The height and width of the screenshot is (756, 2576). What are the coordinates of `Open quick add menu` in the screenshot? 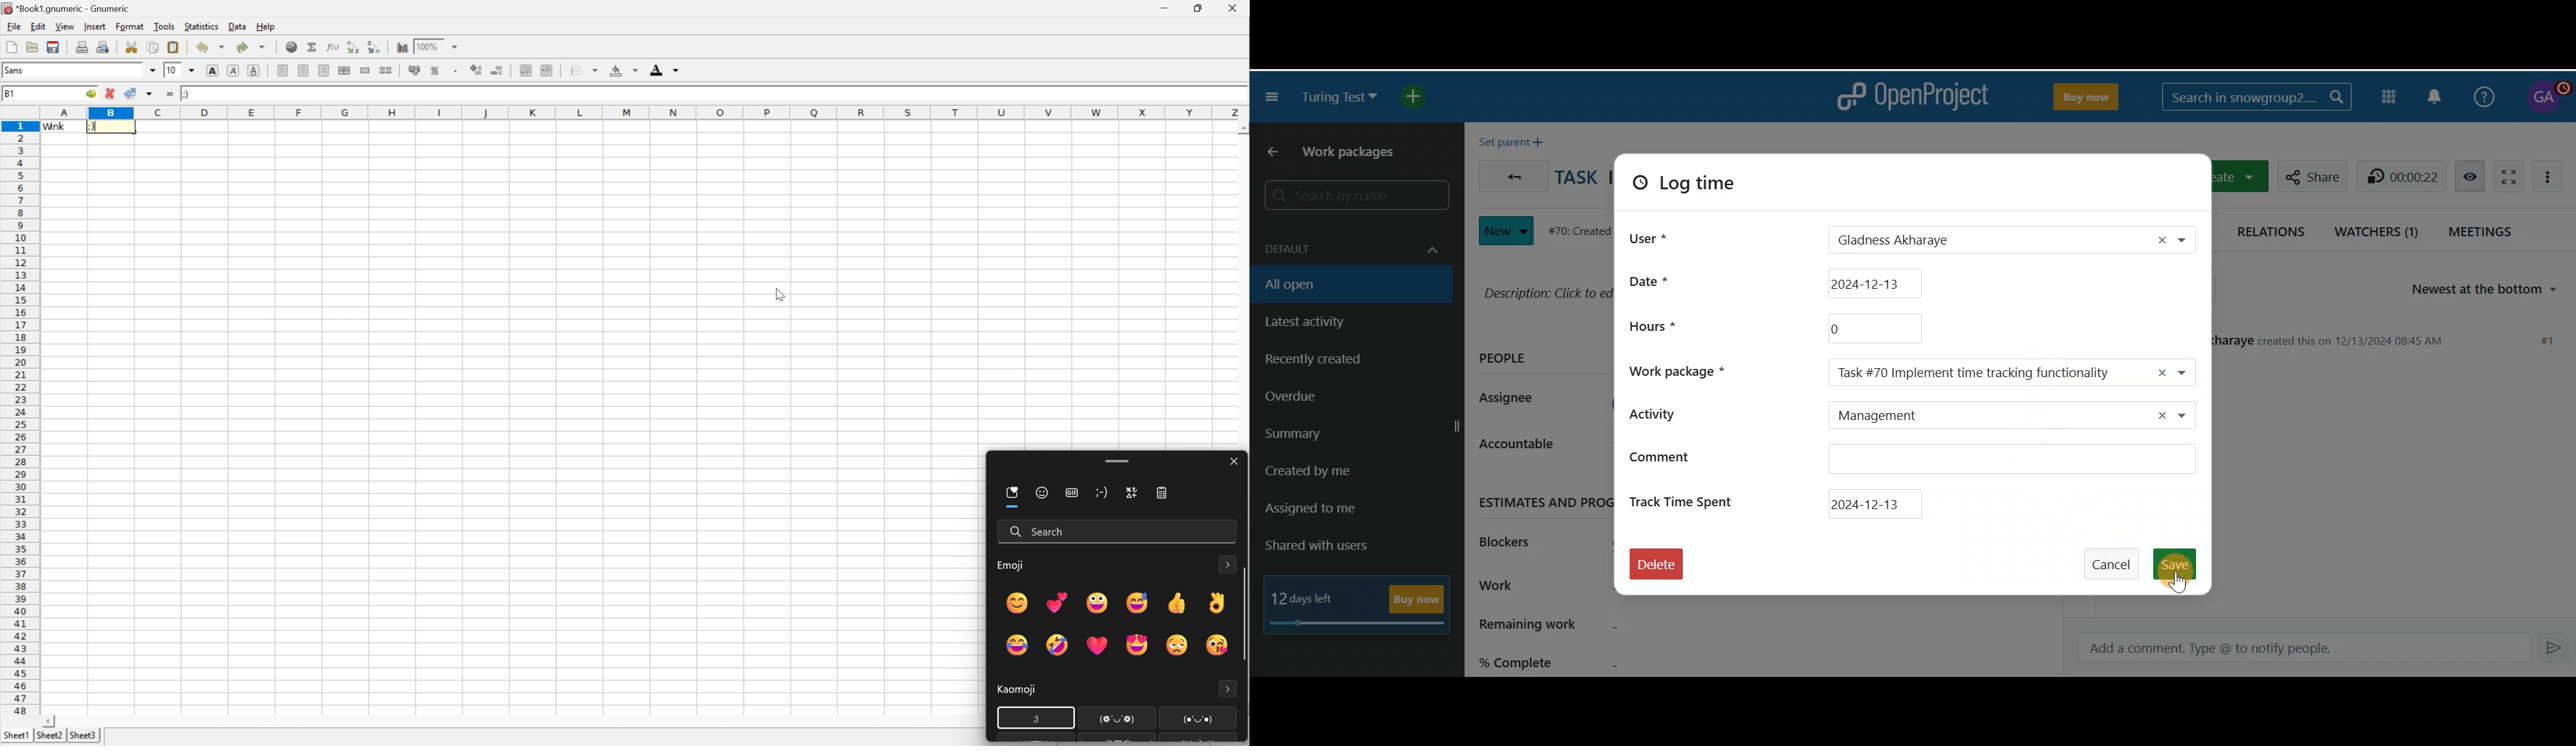 It's located at (1420, 97).